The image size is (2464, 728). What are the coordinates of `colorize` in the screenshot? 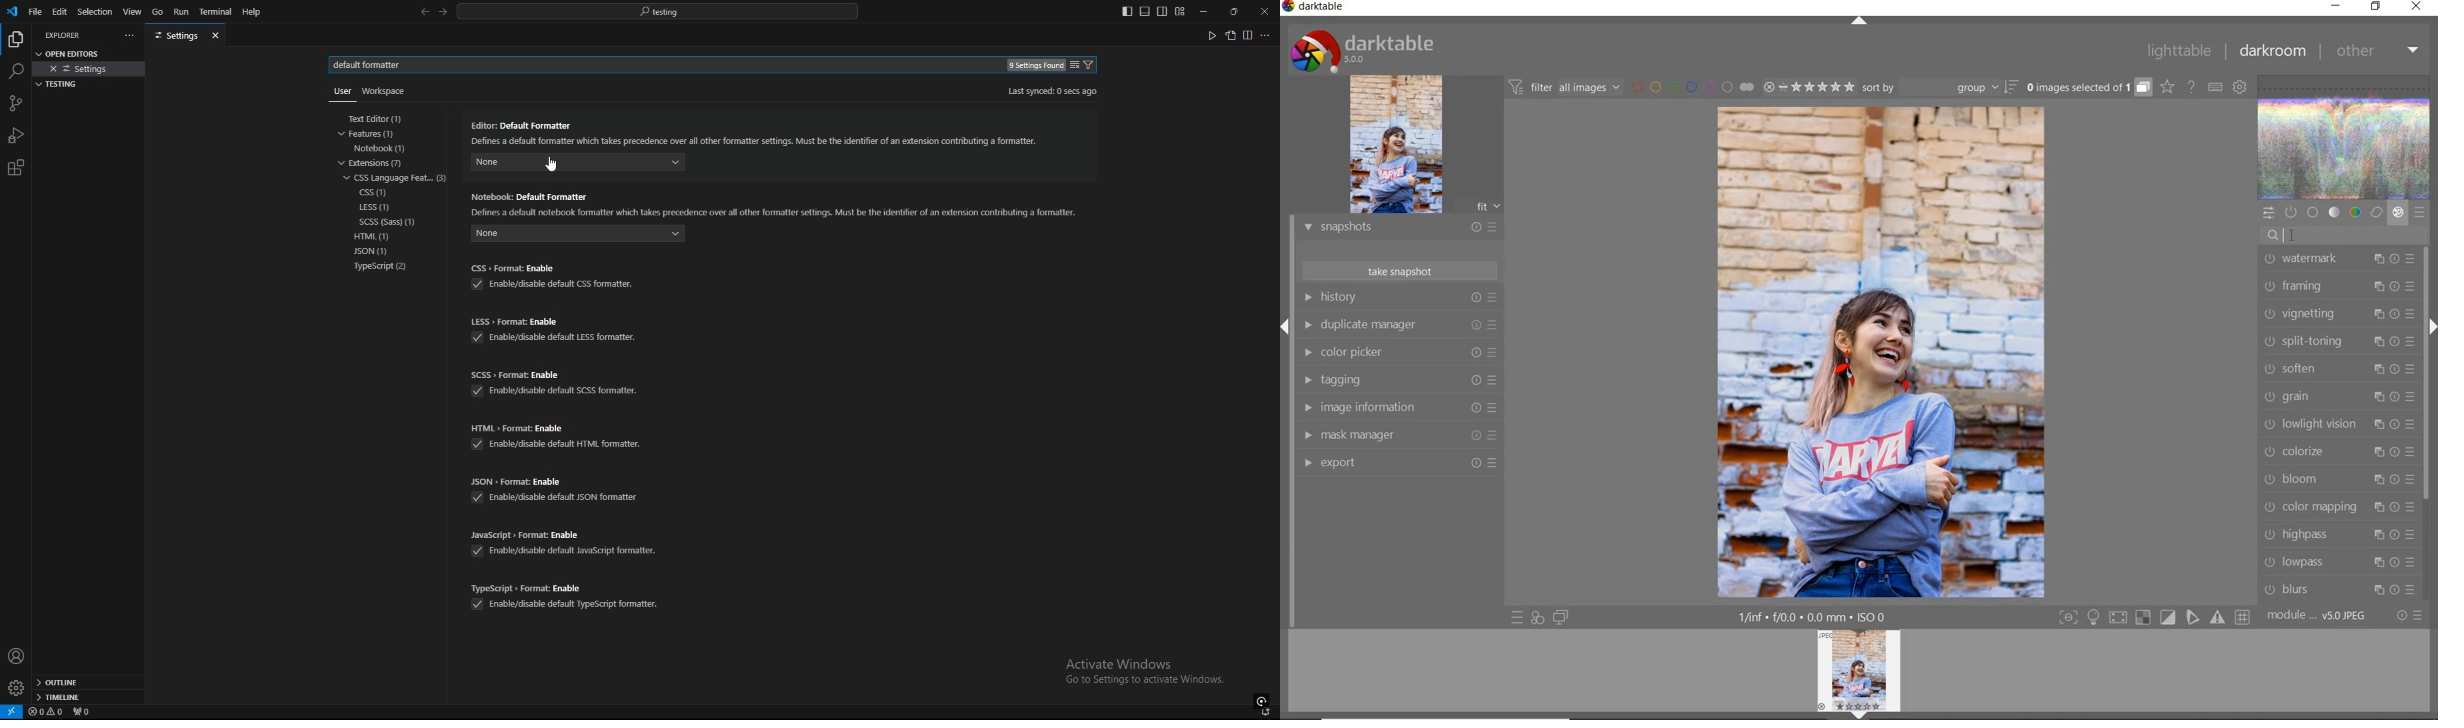 It's located at (2340, 452).